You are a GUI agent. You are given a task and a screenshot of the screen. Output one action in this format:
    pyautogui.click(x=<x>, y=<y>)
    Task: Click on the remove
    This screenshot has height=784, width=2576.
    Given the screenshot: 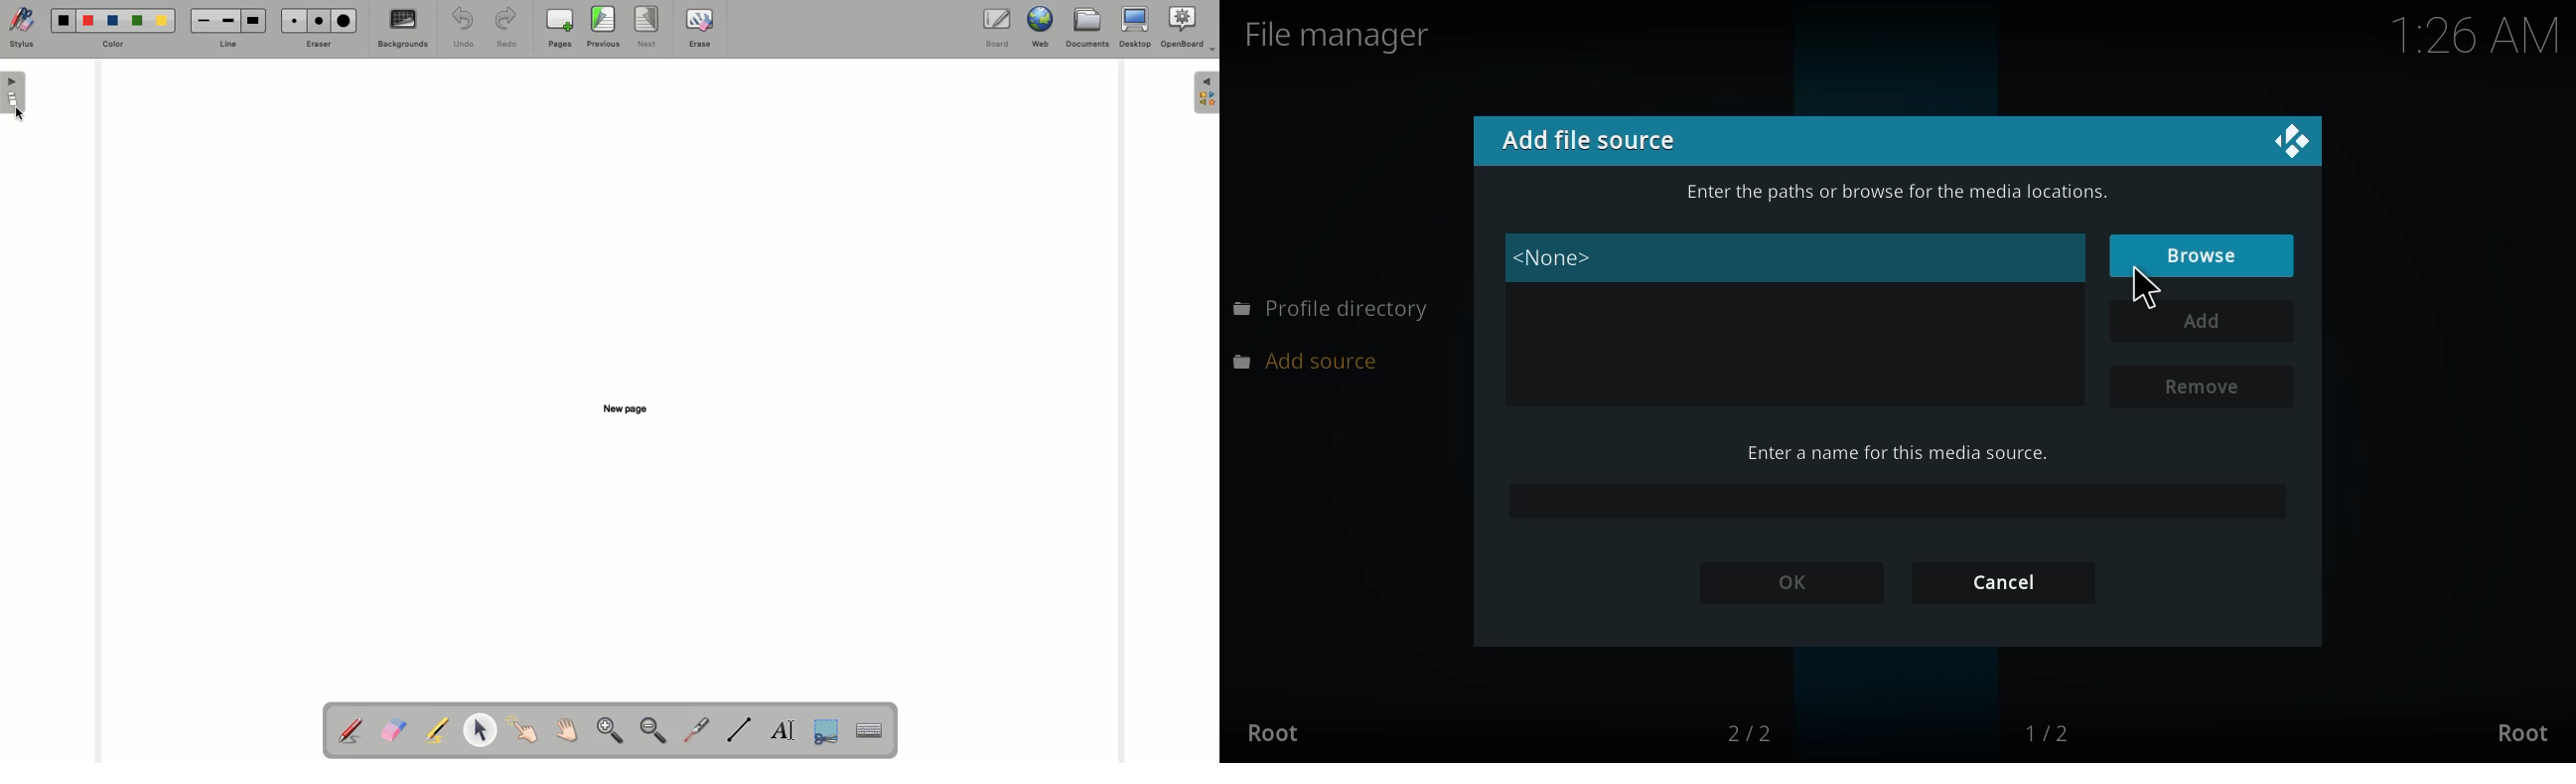 What is the action you would take?
    pyautogui.click(x=2201, y=387)
    